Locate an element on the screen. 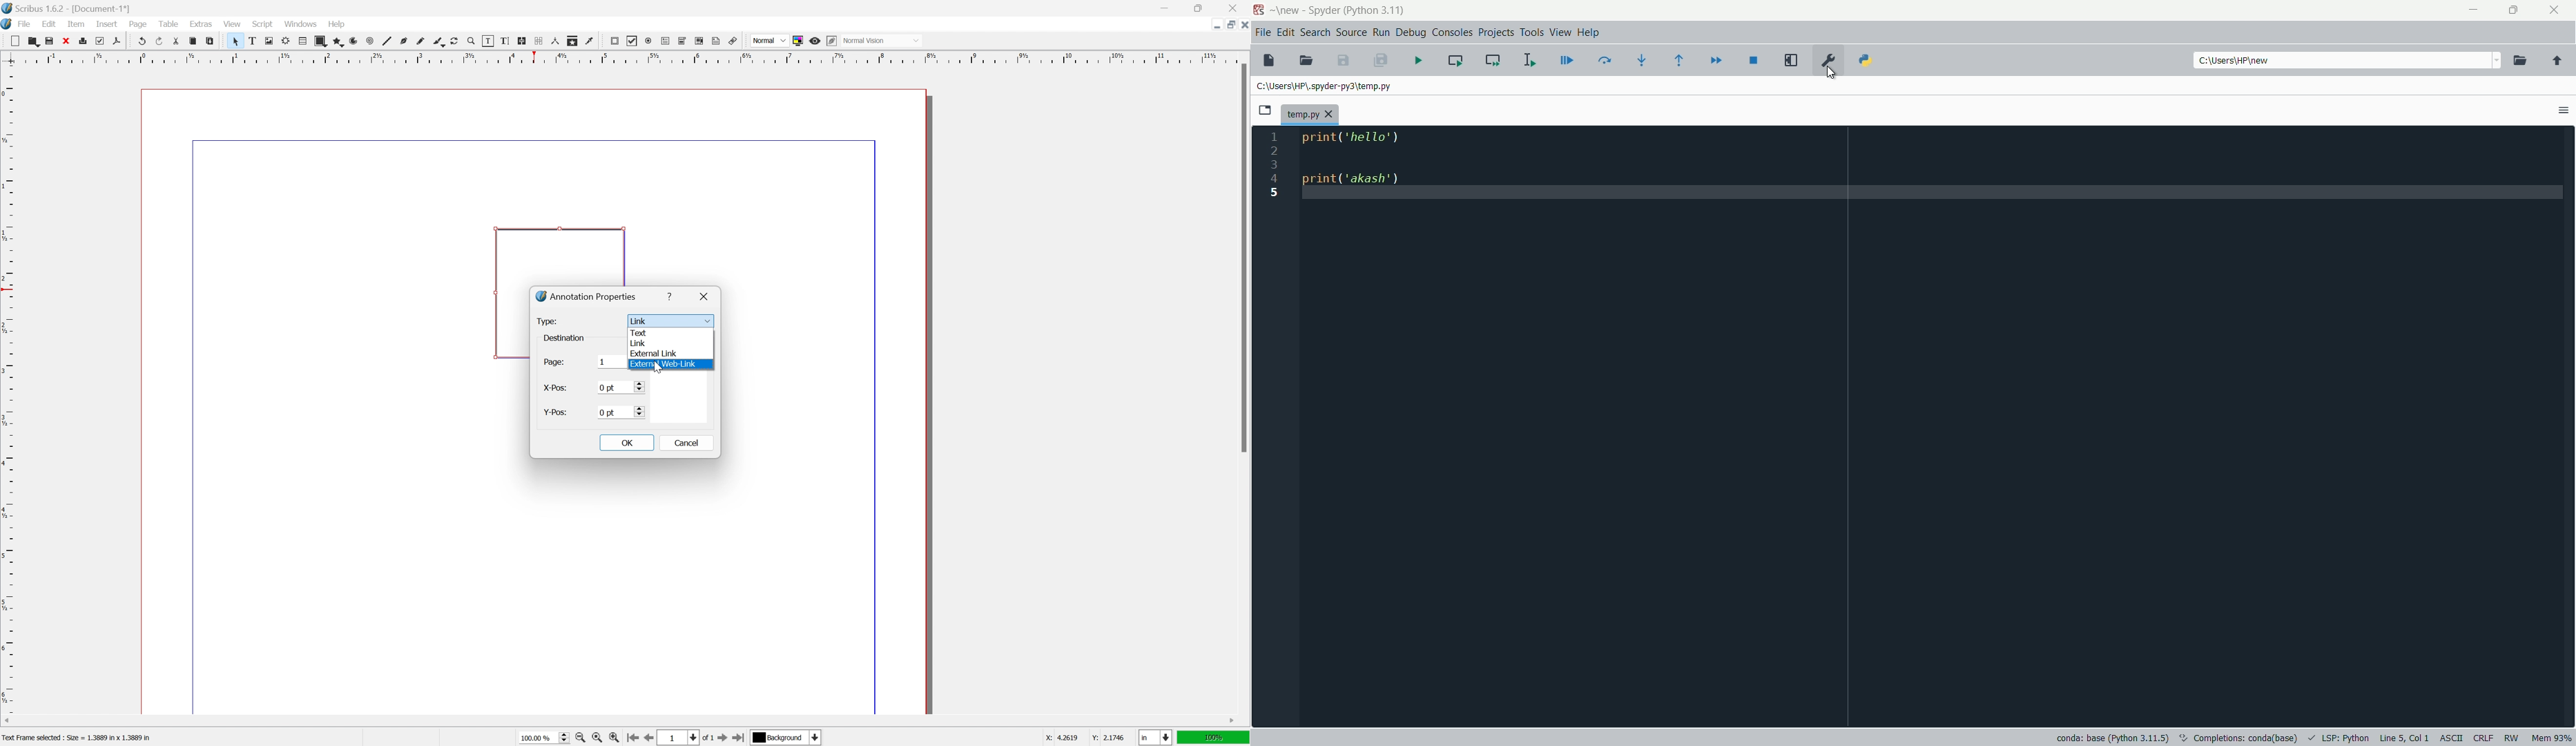 The image size is (2576, 756). go to first page is located at coordinates (633, 739).